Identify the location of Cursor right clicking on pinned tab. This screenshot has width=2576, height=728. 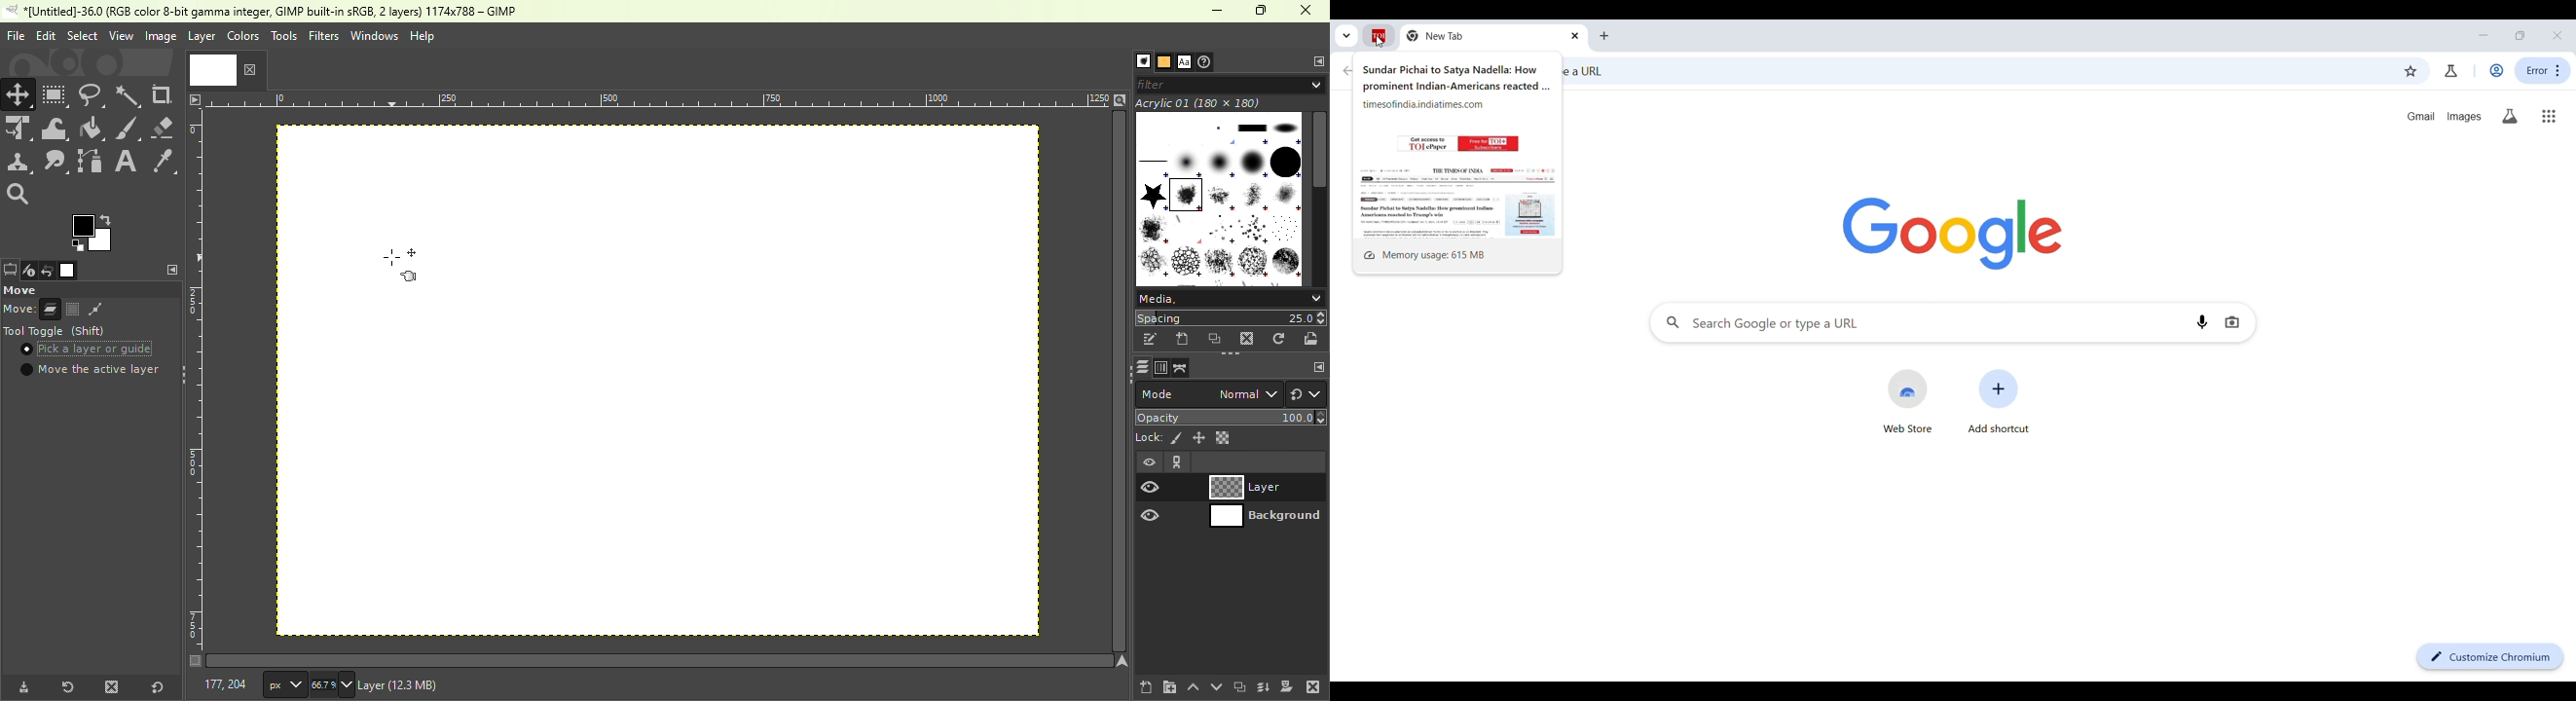
(1379, 42).